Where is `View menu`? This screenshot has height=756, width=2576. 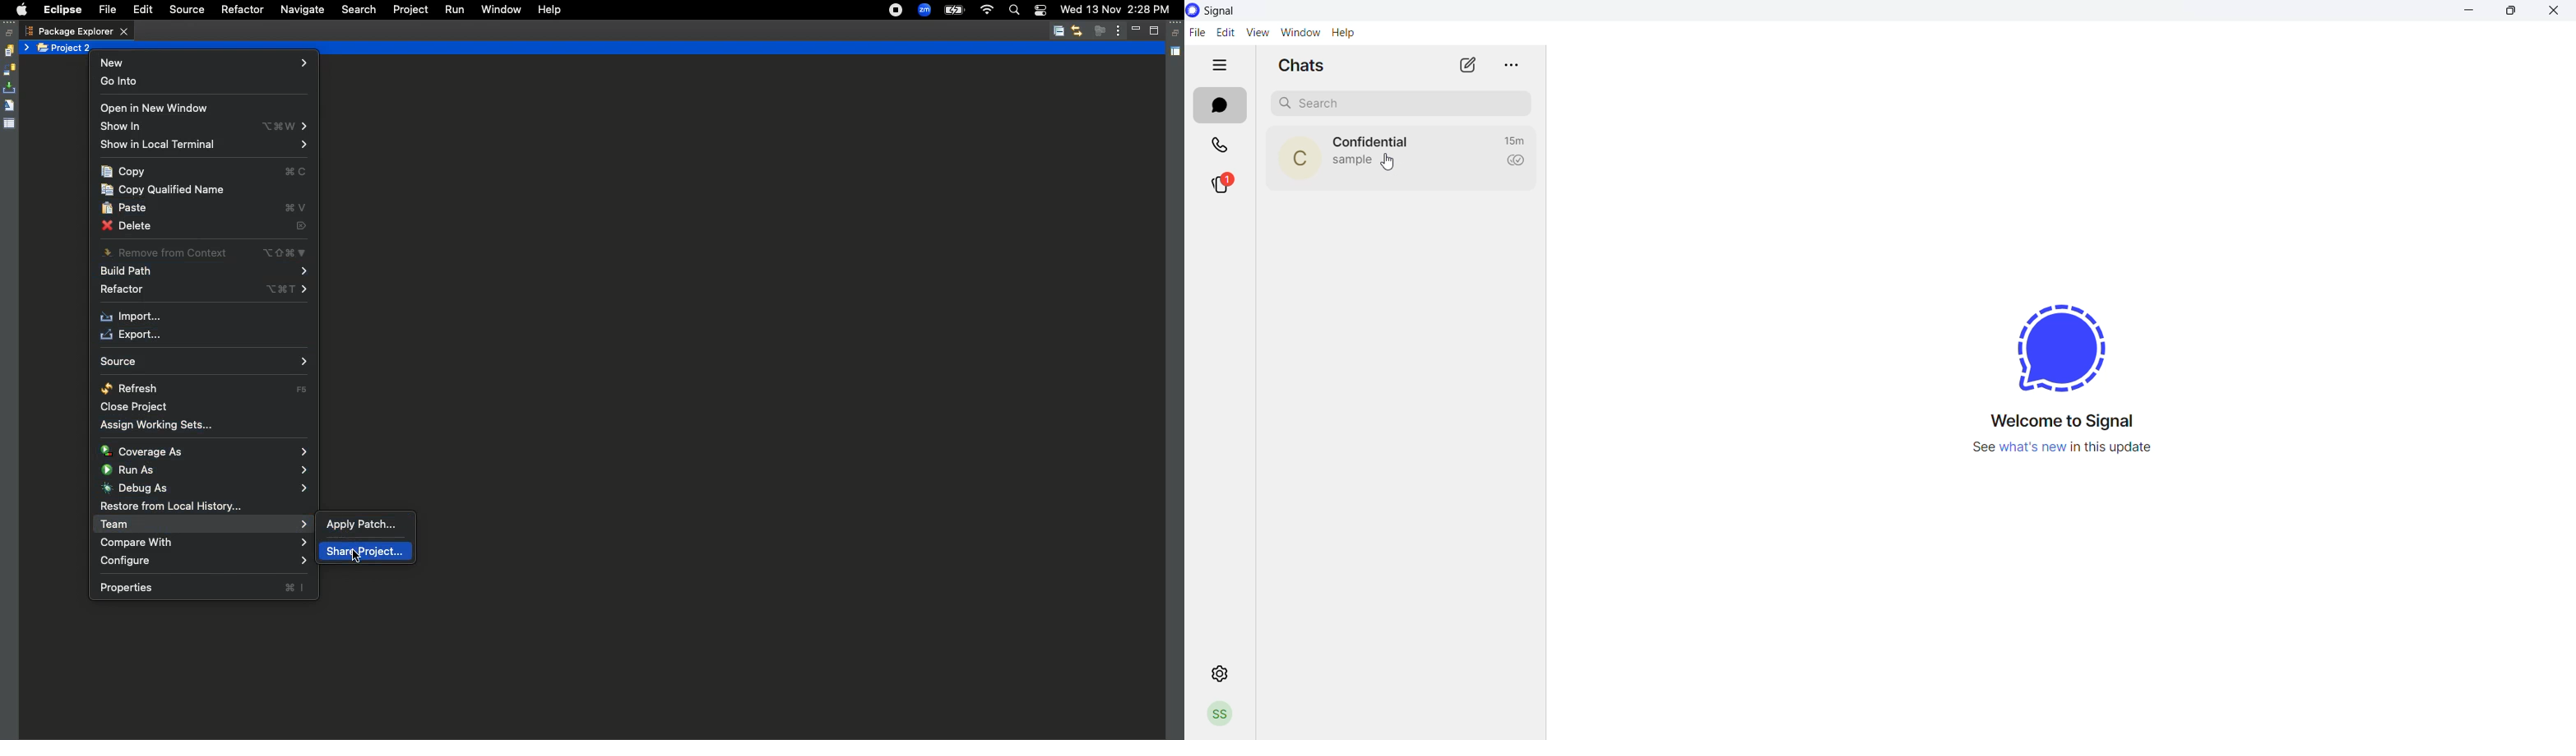 View menu is located at coordinates (1119, 30).